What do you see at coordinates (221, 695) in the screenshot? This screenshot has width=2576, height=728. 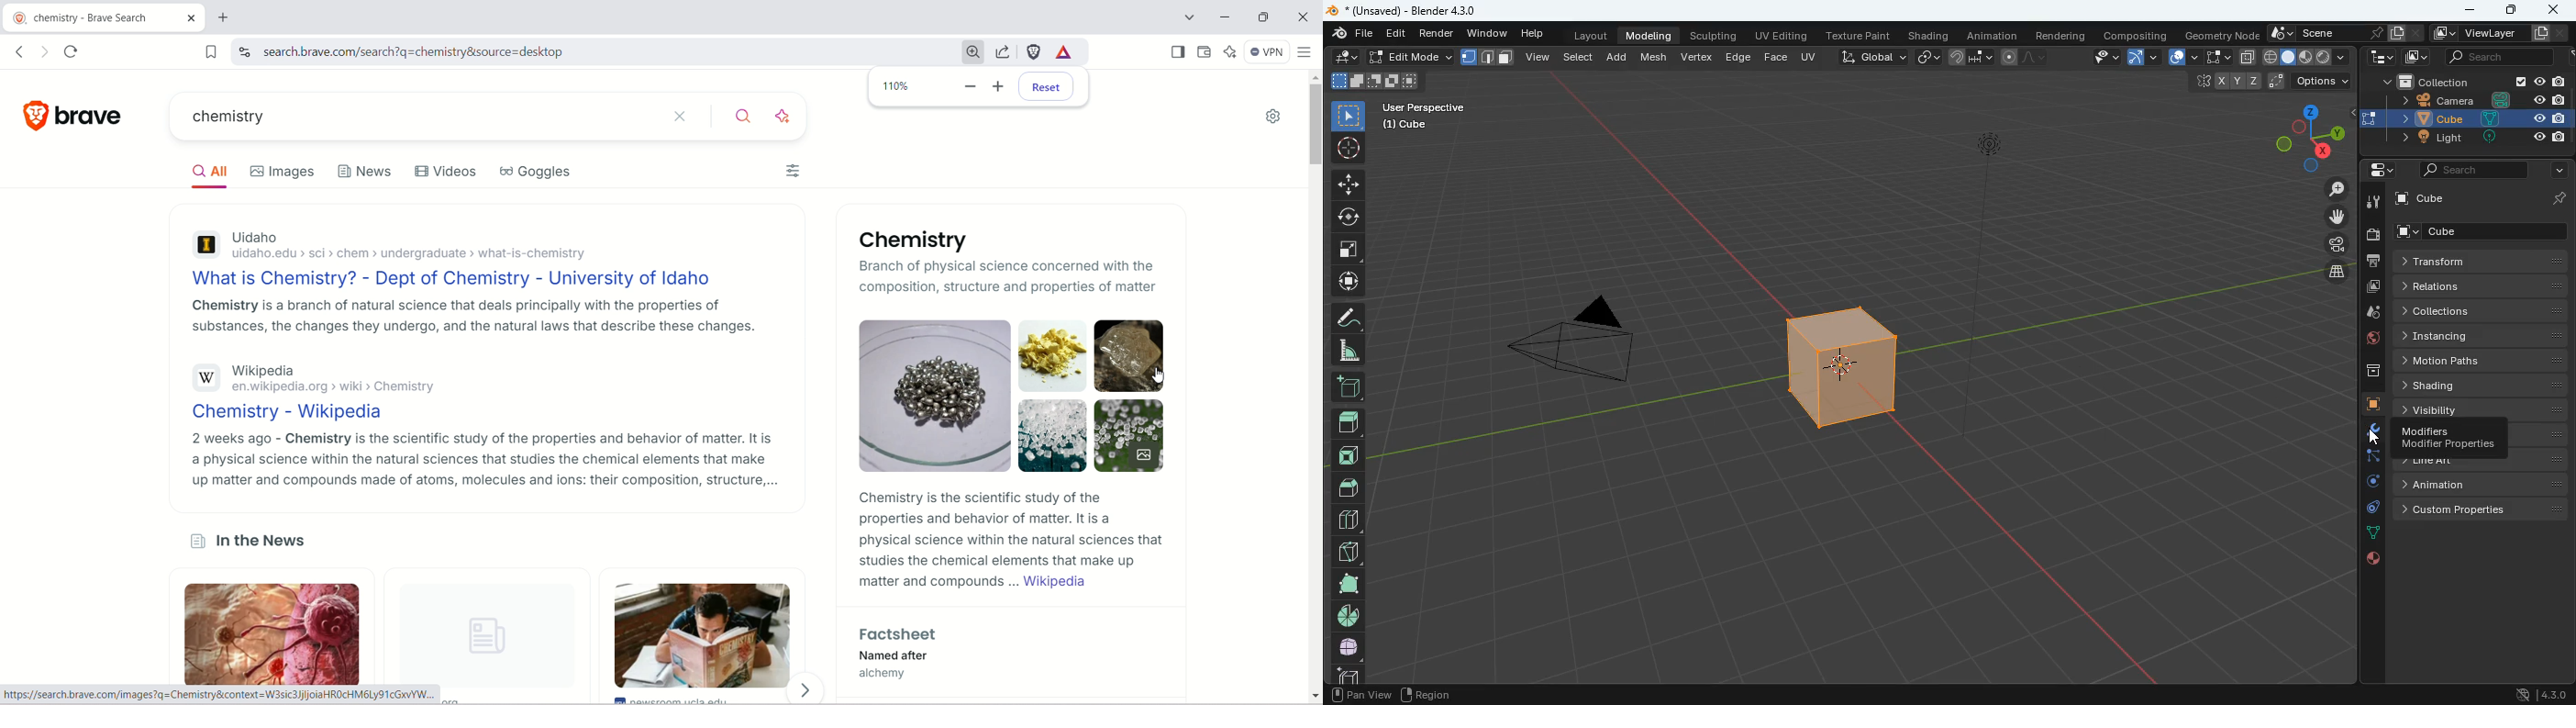 I see `https://search.brave.com/images?q=Chemistry&context=W3sic3JjljoiaHROCHM6Ly91cGxVYW...` at bounding box center [221, 695].